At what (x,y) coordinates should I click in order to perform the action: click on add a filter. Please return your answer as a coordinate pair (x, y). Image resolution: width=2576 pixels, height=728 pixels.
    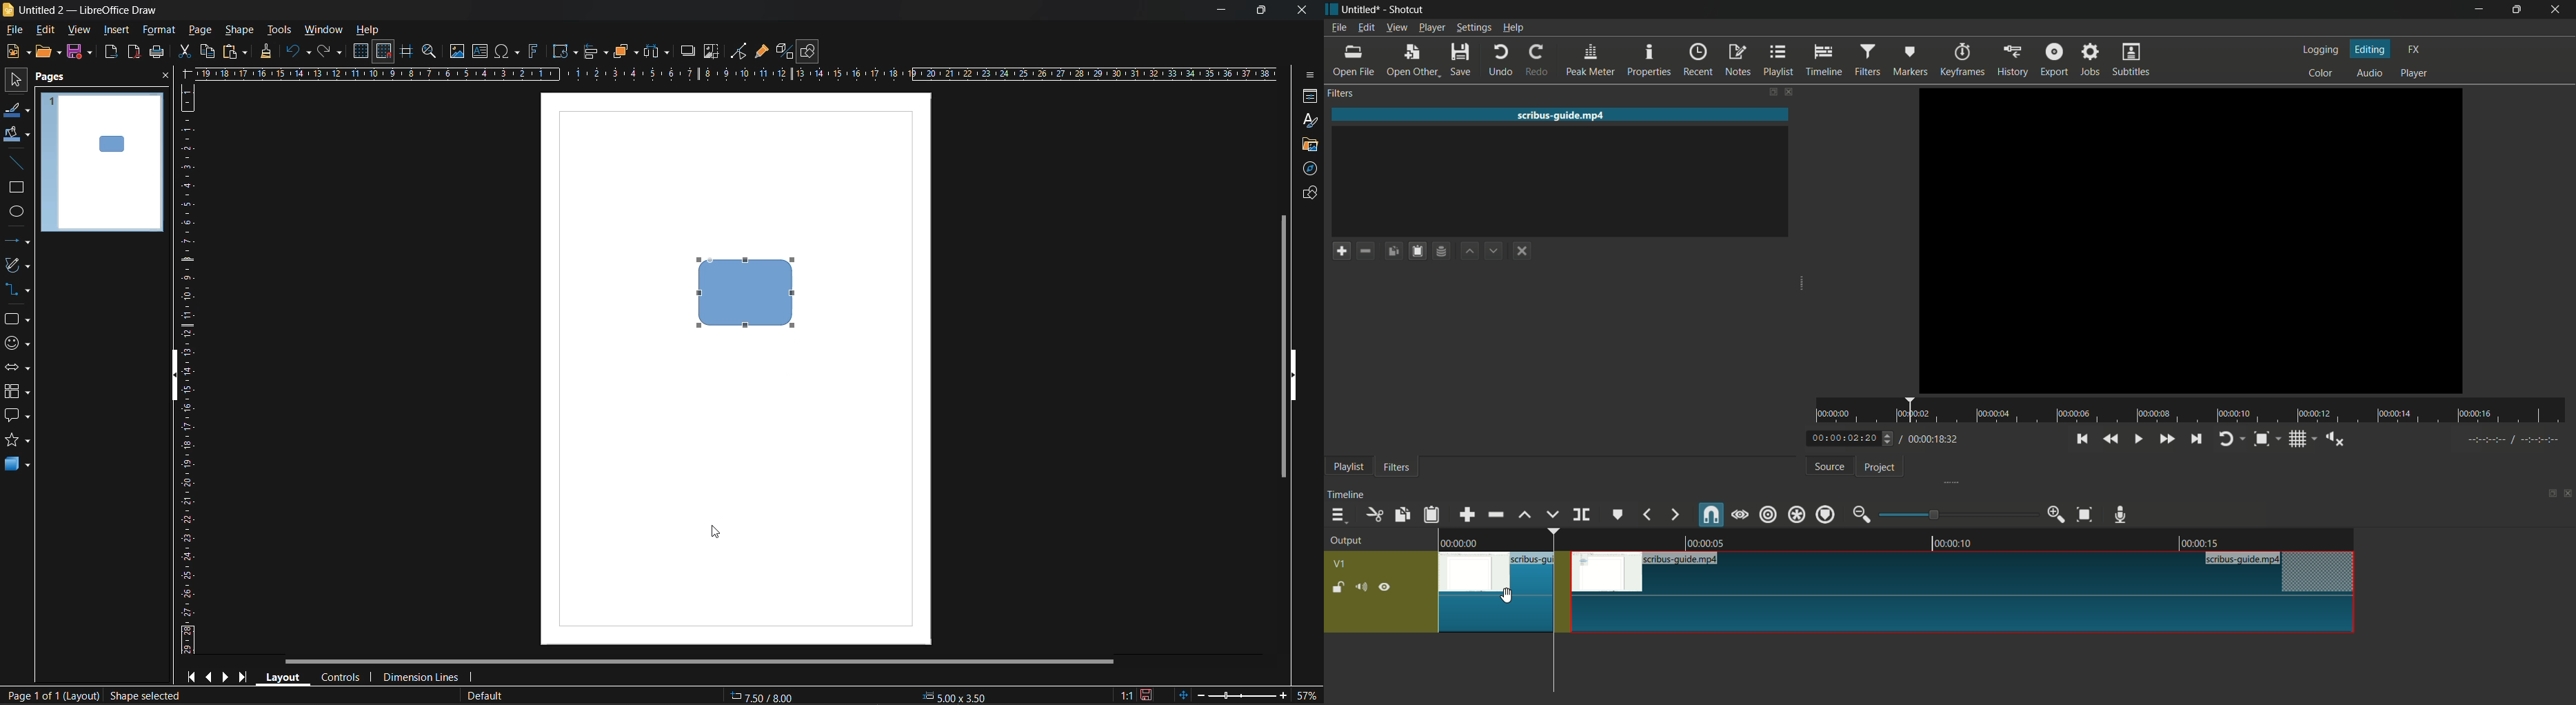
    Looking at the image, I should click on (1341, 251).